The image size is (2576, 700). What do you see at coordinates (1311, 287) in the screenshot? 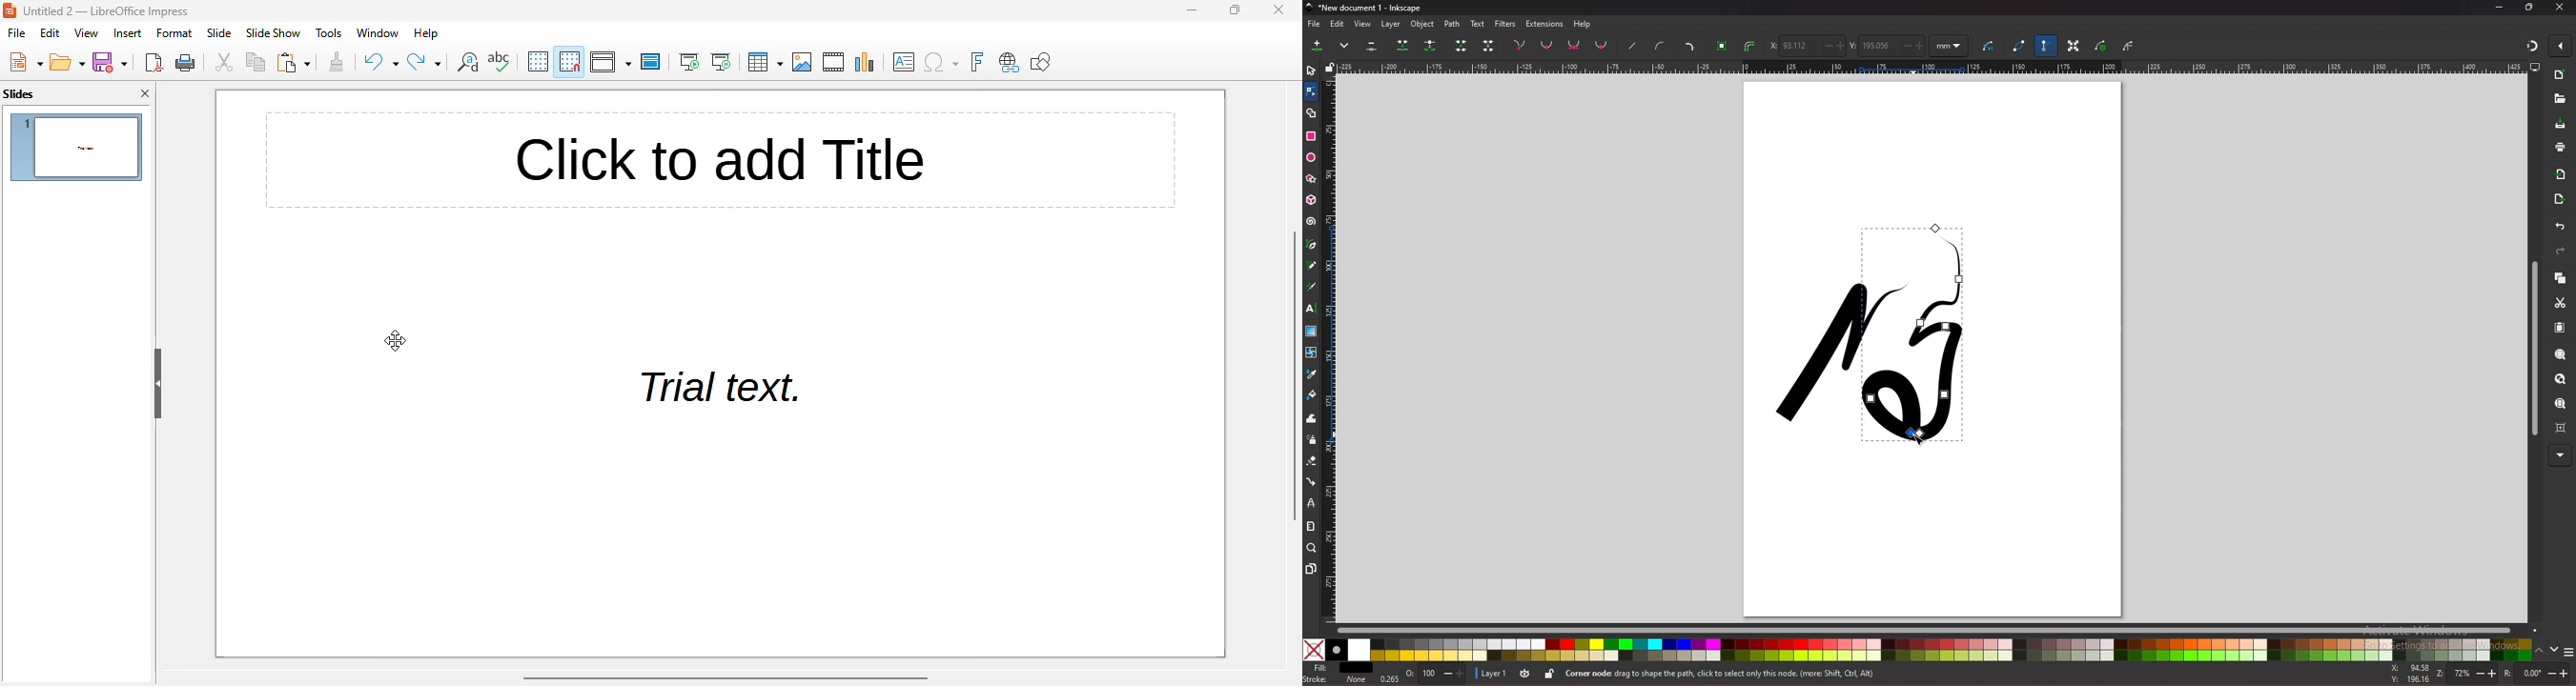
I see `calligraphy` at bounding box center [1311, 287].